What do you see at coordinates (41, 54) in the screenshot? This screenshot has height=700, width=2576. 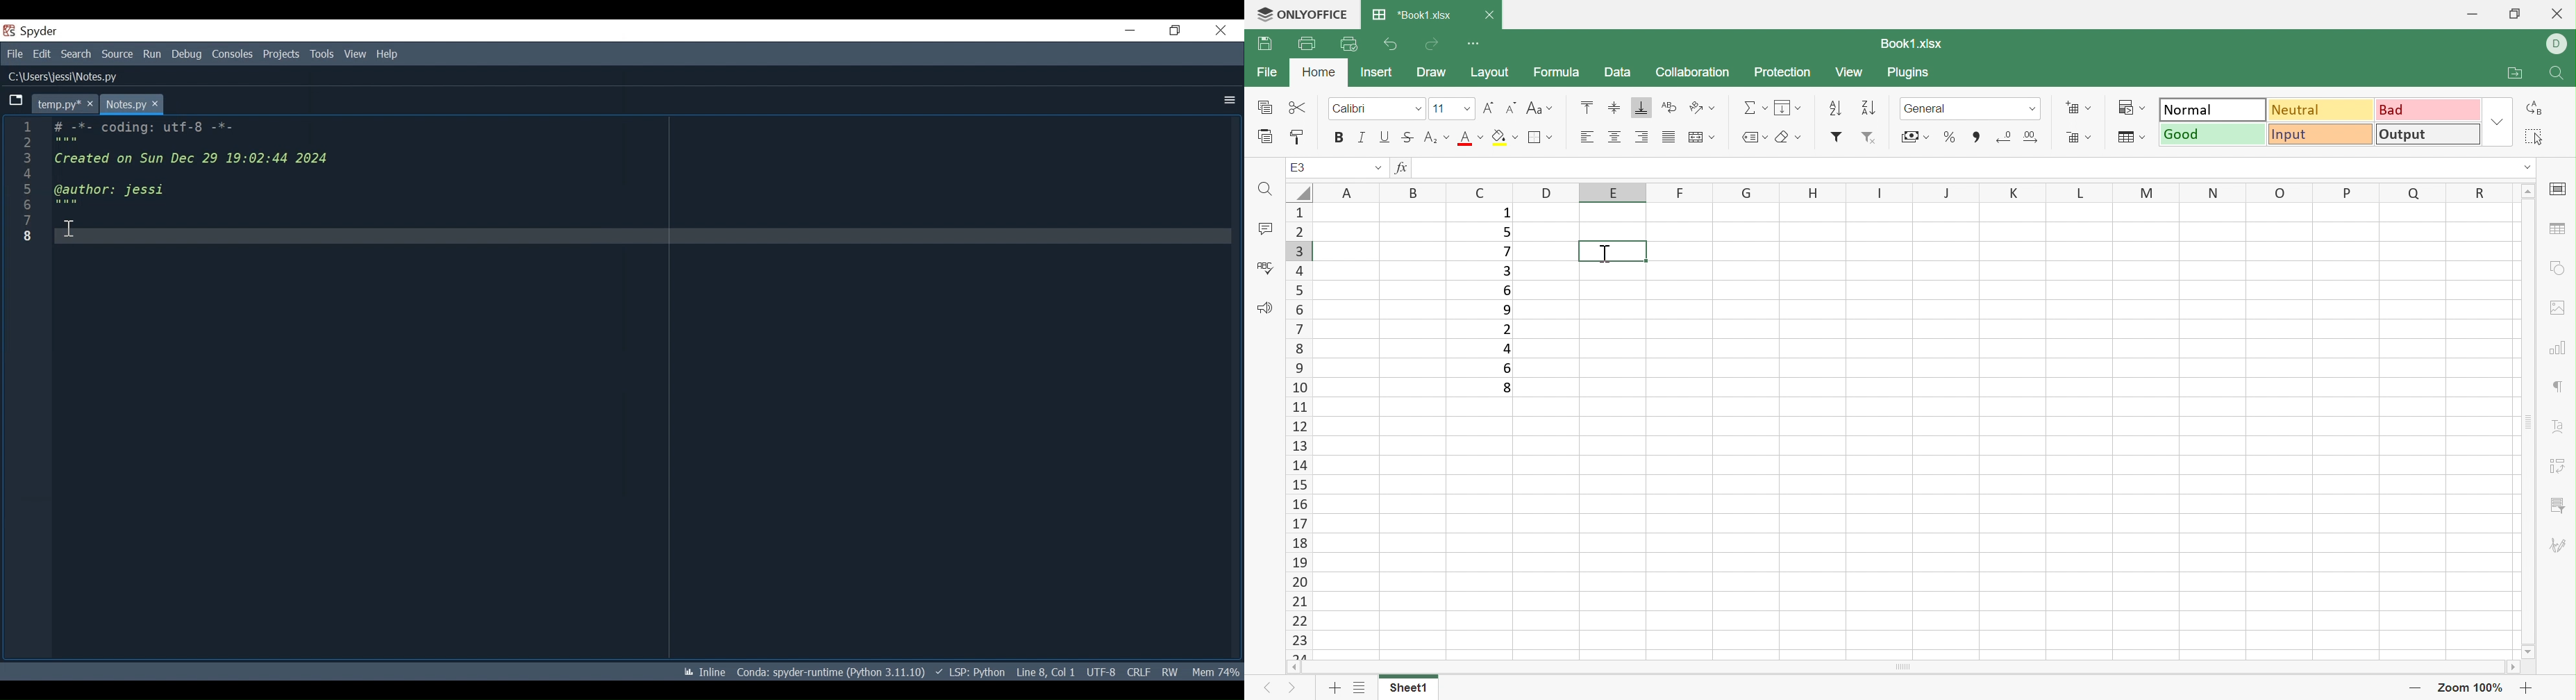 I see `Edit` at bounding box center [41, 54].